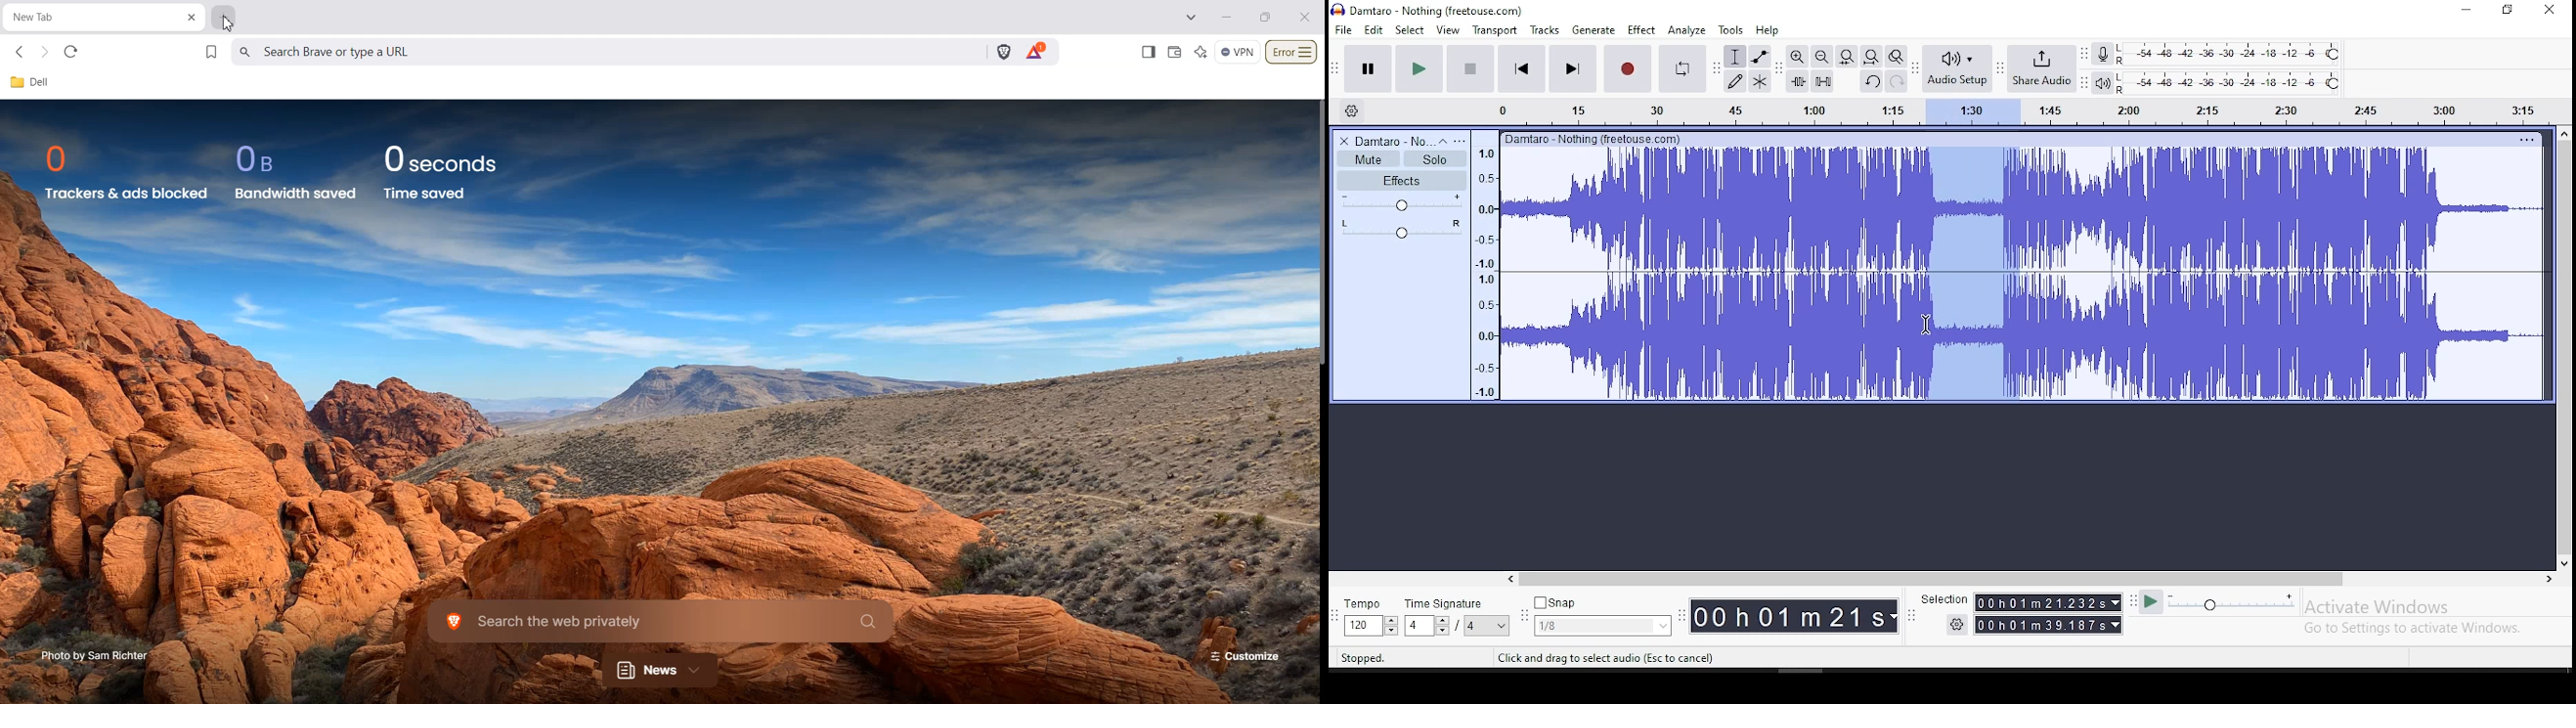 The height and width of the screenshot is (728, 2576). I want to click on drop down, so click(1661, 626).